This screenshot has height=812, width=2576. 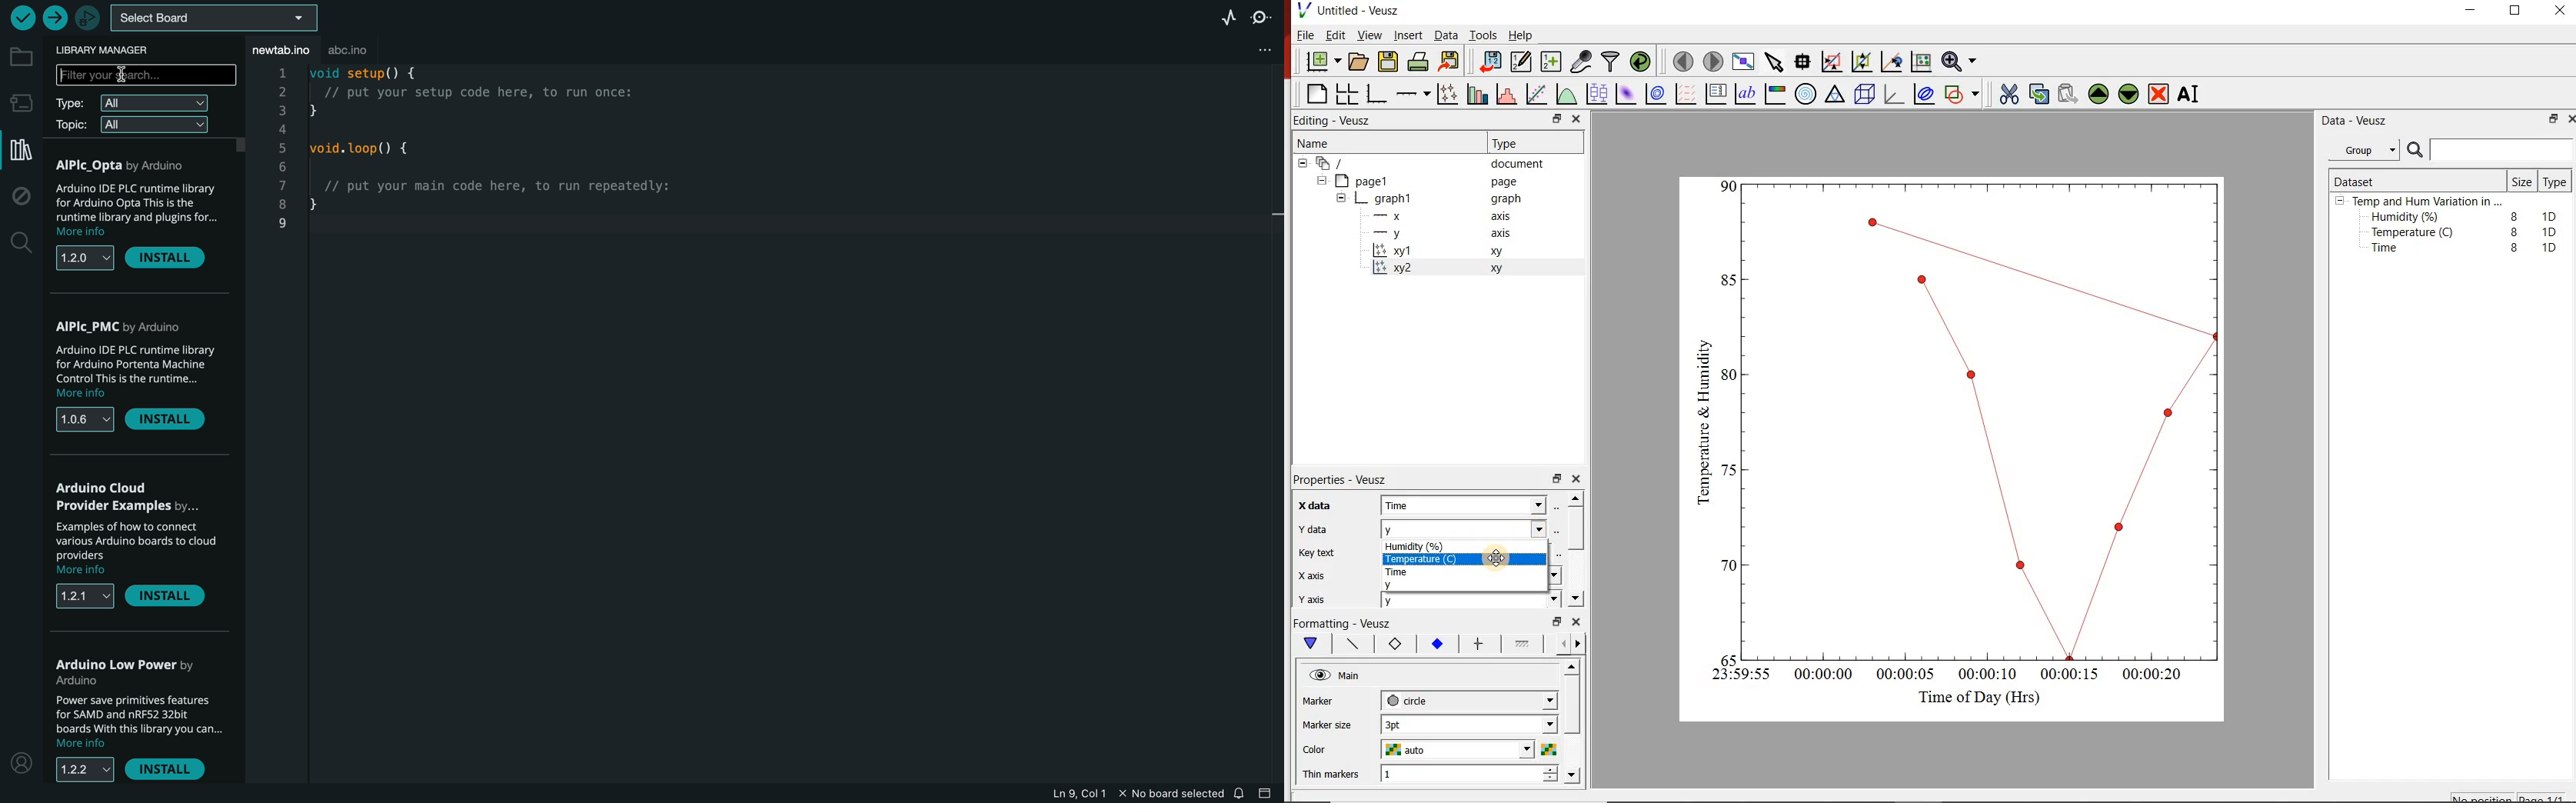 I want to click on select items from the graph or scroll, so click(x=1775, y=64).